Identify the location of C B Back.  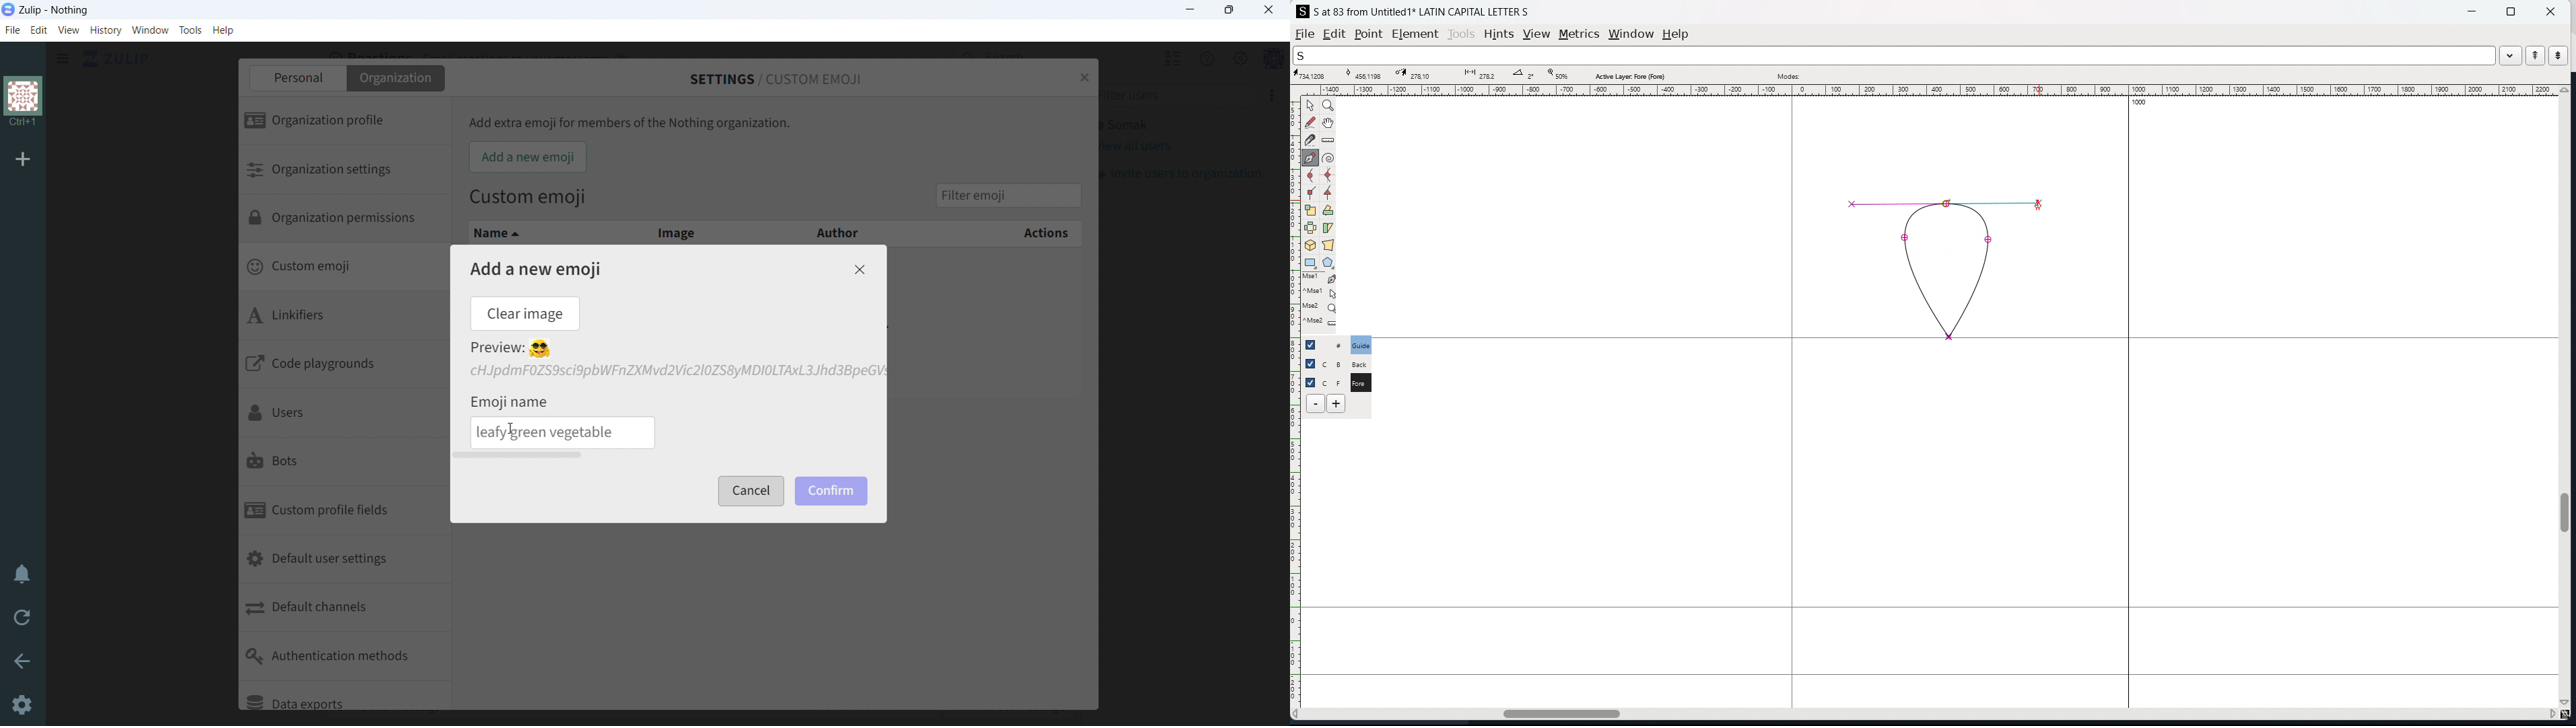
(1359, 362).